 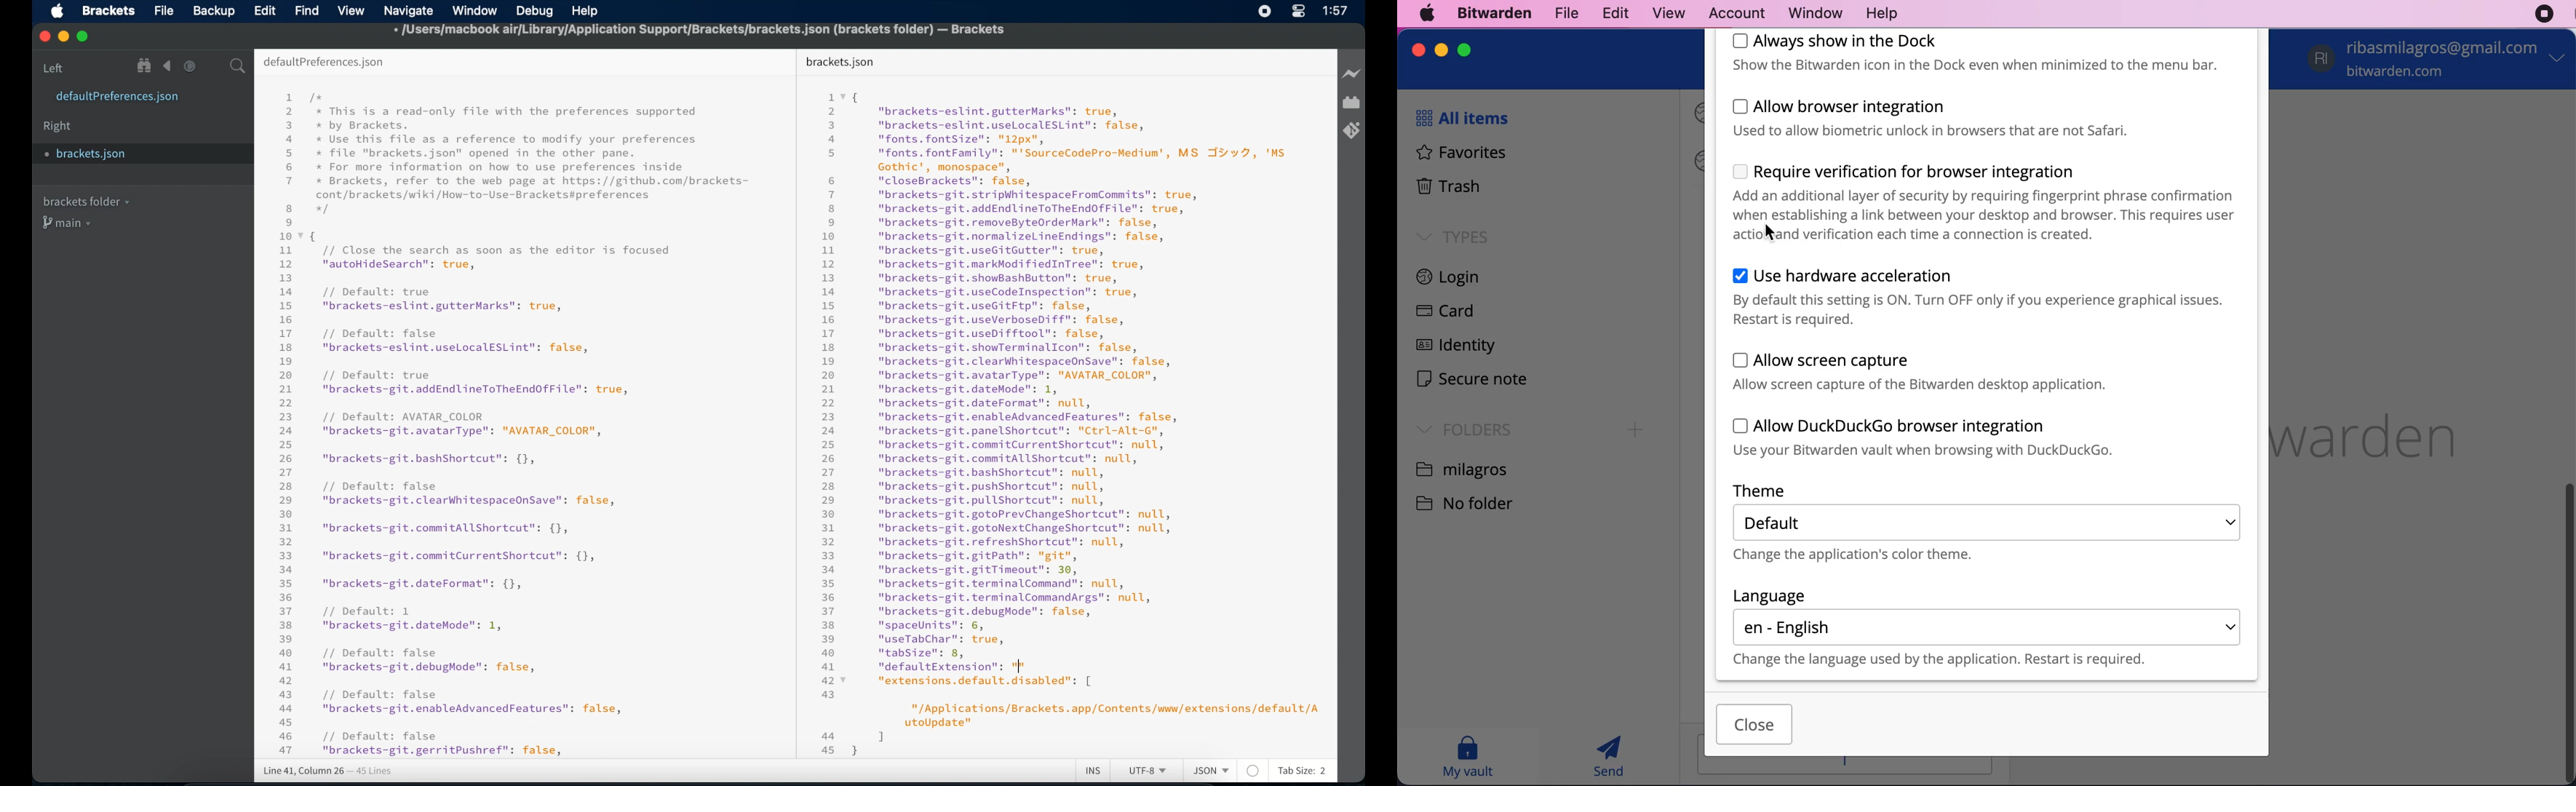 What do you see at coordinates (1770, 596) in the screenshot?
I see `language` at bounding box center [1770, 596].